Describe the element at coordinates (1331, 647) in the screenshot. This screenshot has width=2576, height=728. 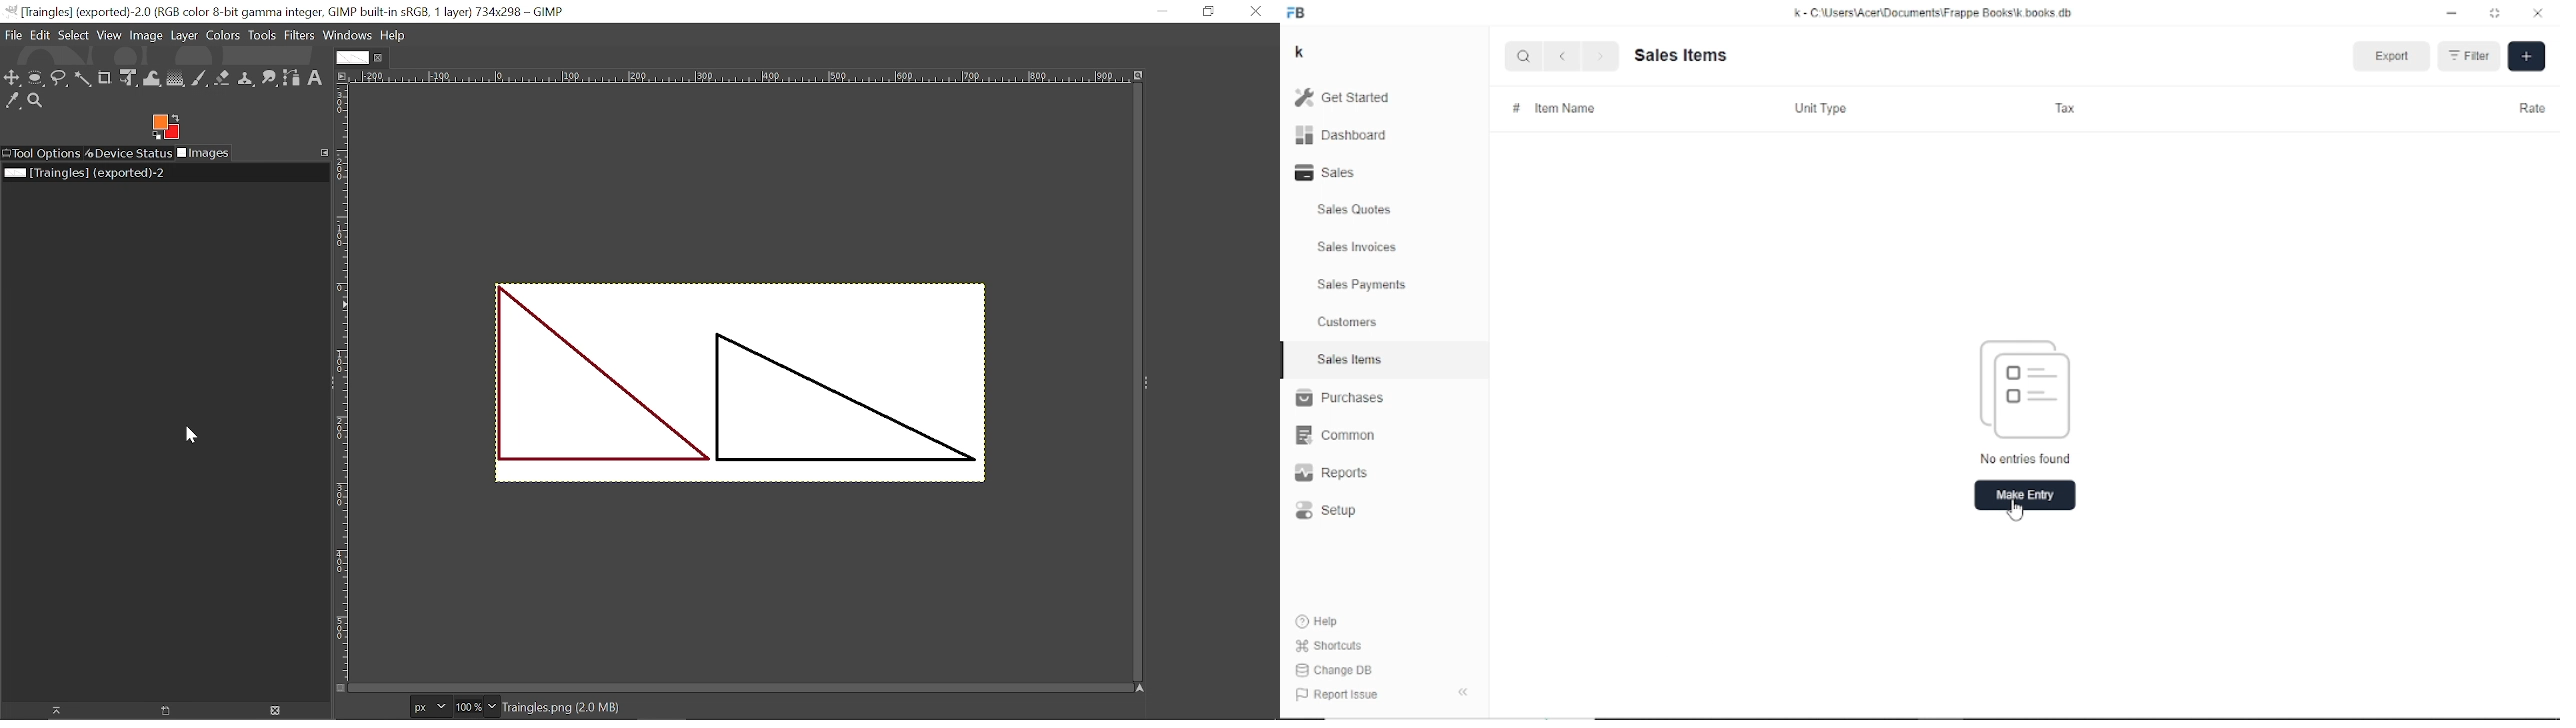
I see `Shortcuts` at that location.